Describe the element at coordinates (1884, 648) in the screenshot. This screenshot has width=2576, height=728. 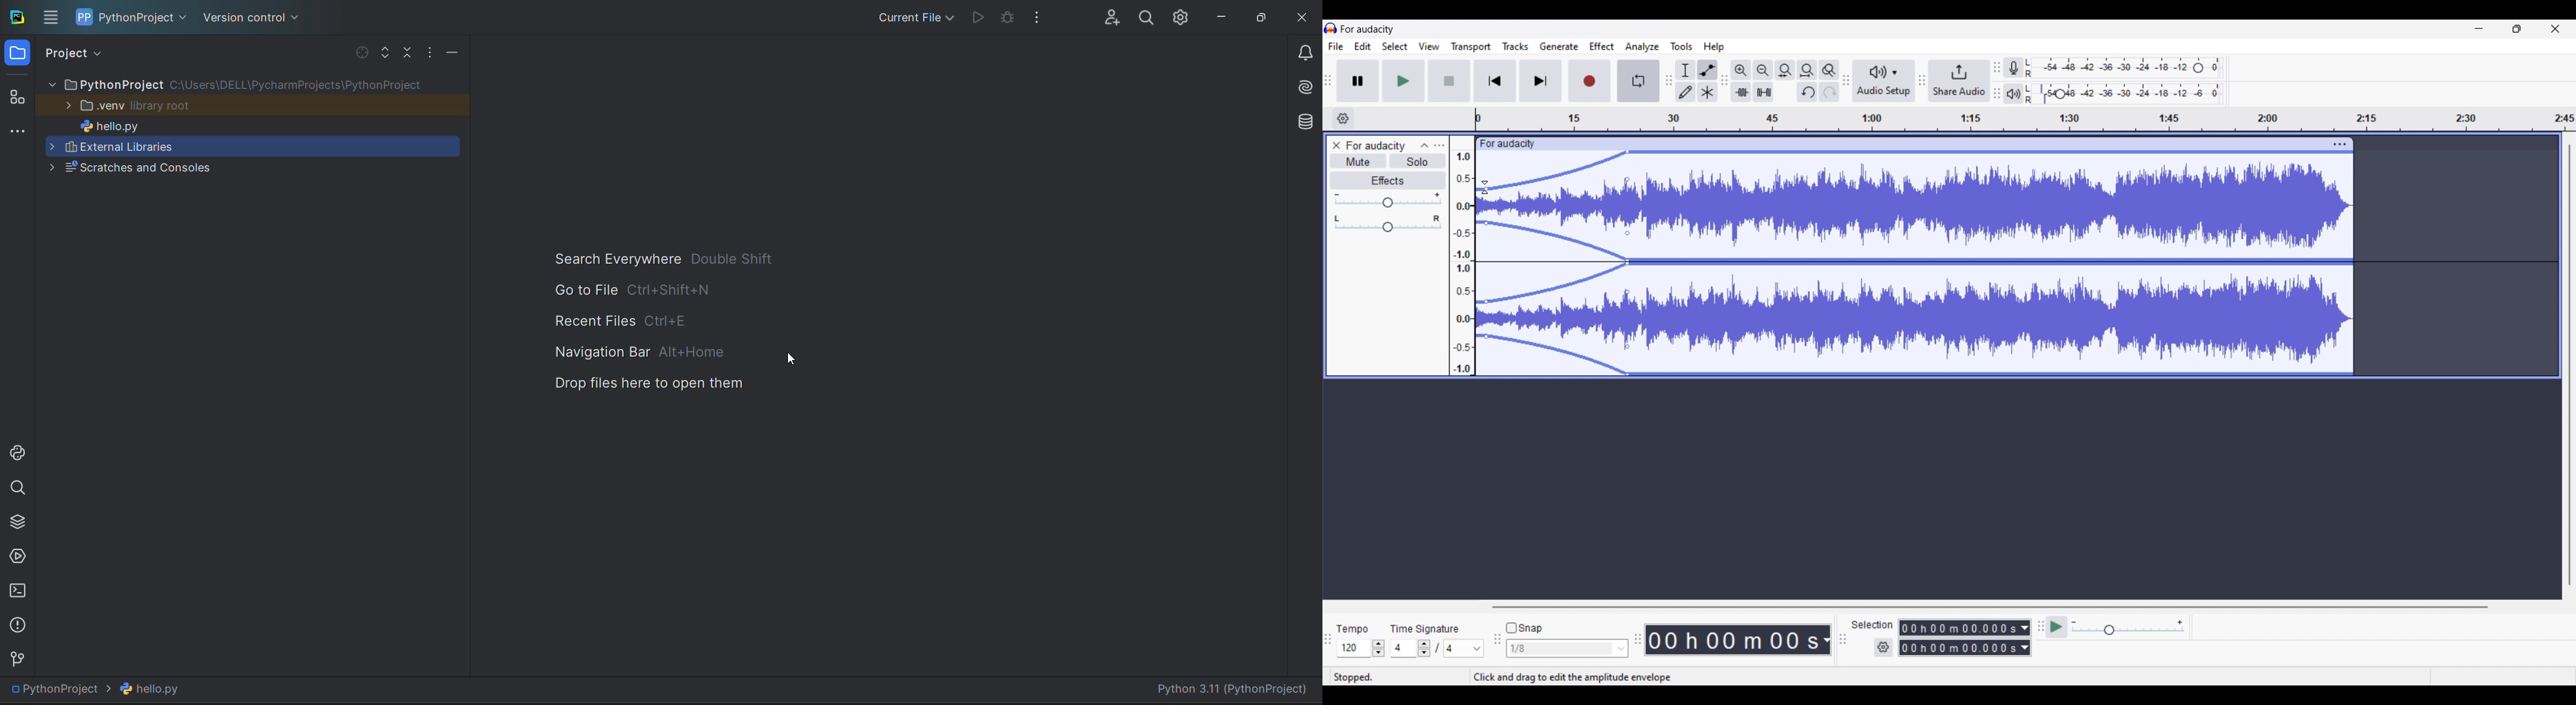
I see `Settings` at that location.